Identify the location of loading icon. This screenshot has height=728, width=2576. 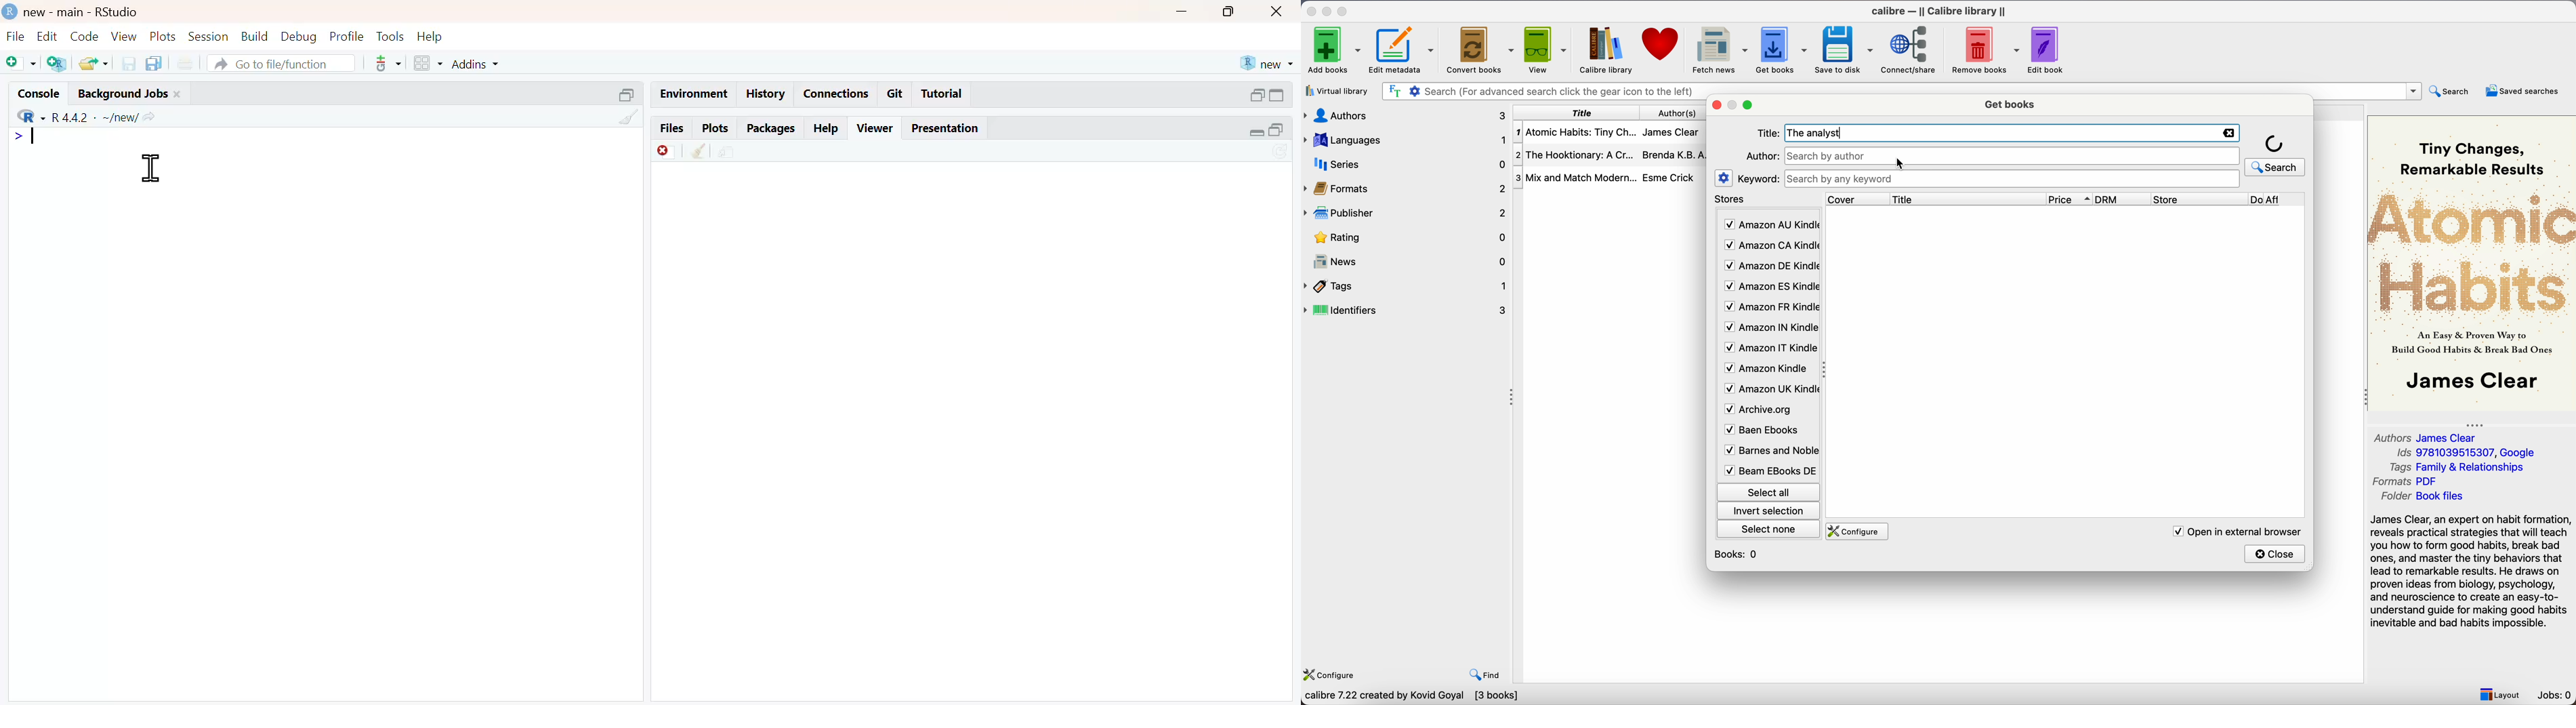
(2275, 142).